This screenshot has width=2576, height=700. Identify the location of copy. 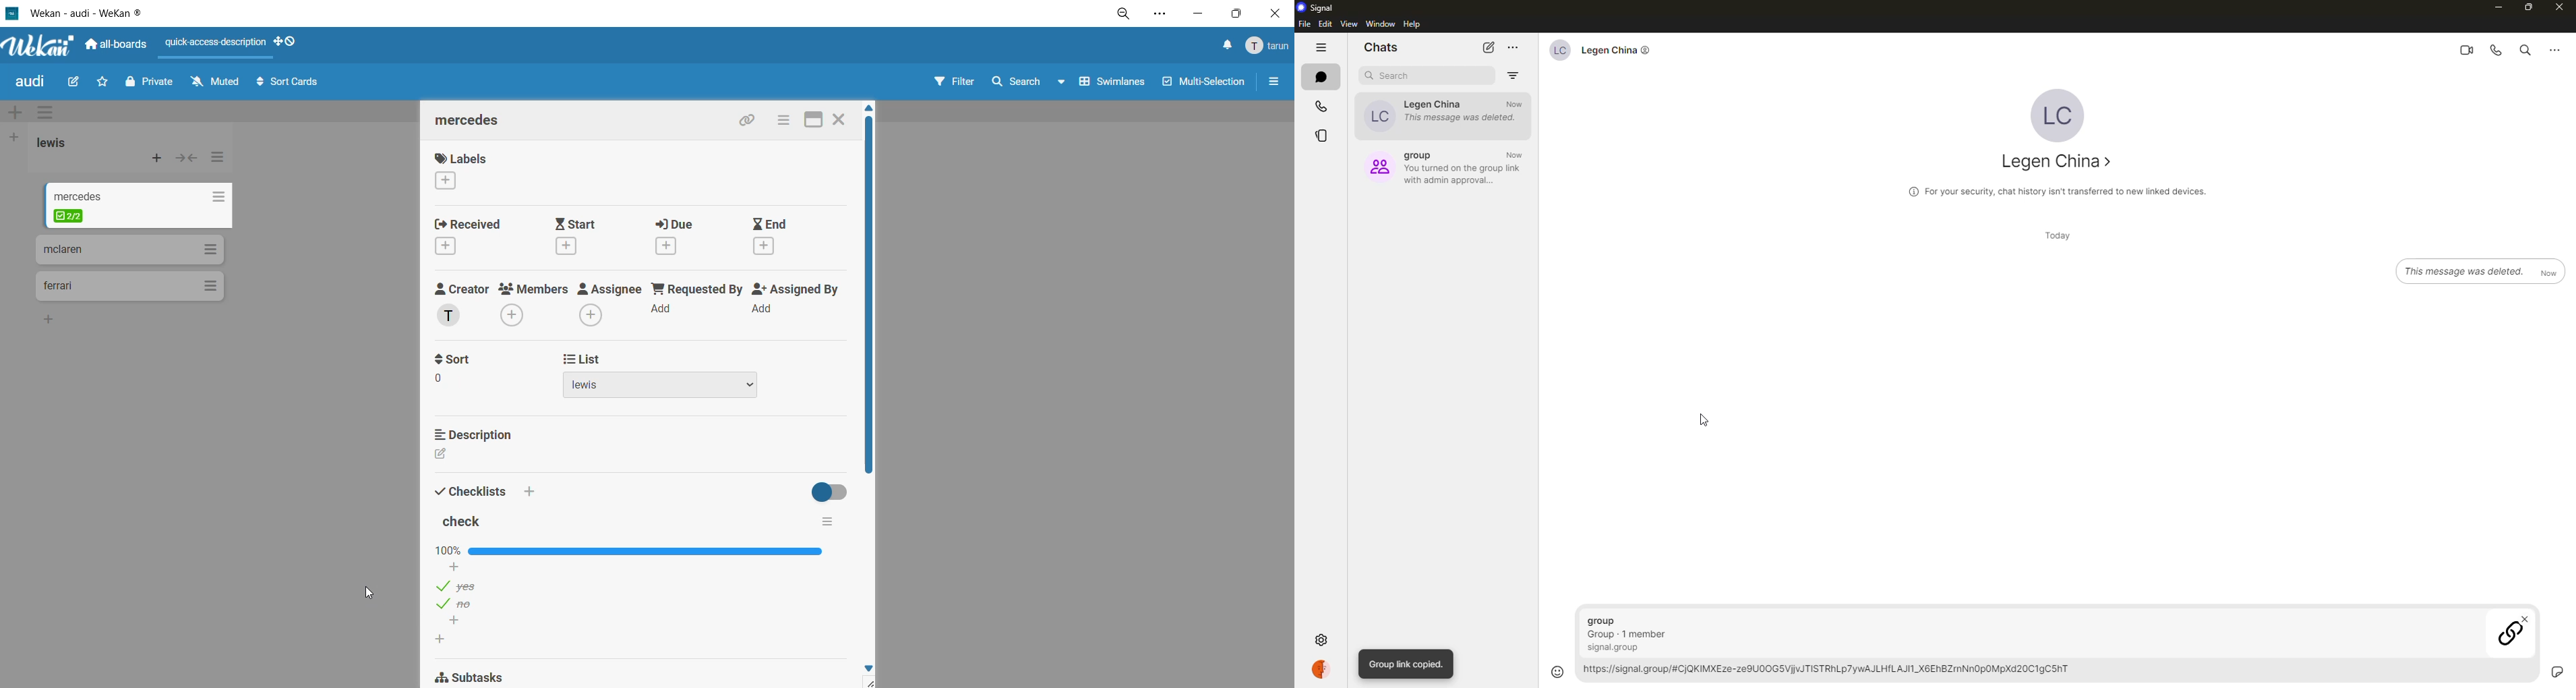
(753, 121).